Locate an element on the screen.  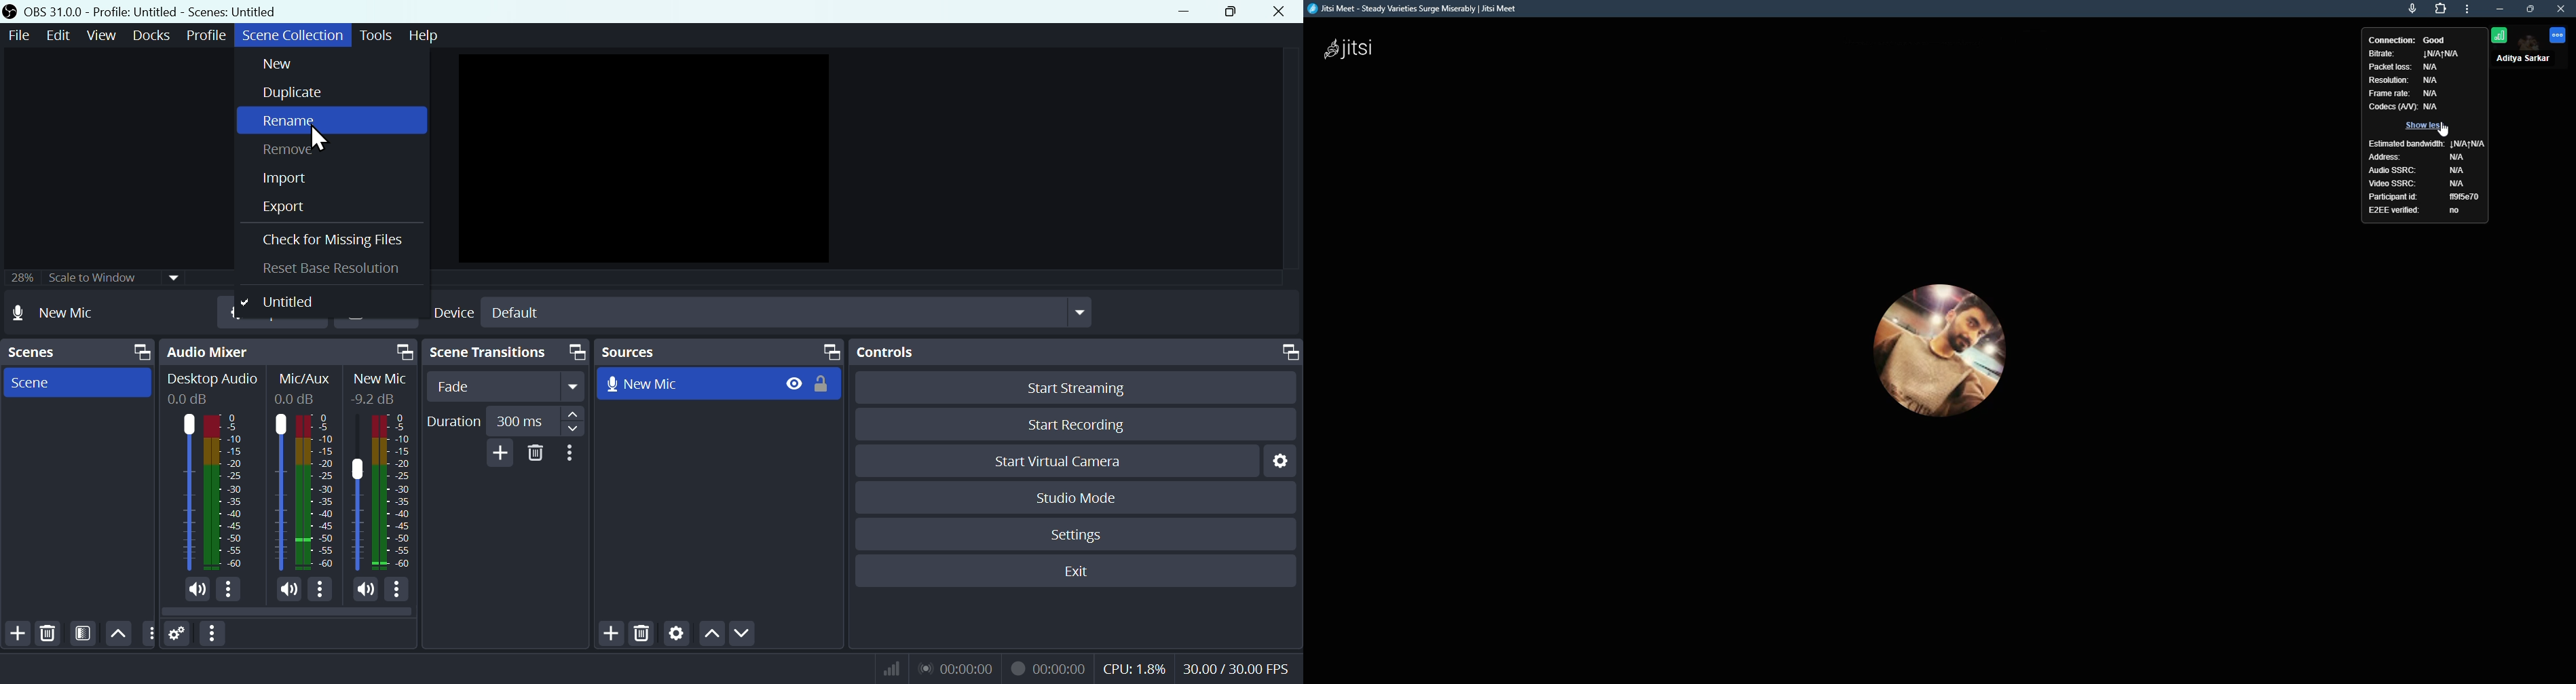
View is located at coordinates (98, 39).